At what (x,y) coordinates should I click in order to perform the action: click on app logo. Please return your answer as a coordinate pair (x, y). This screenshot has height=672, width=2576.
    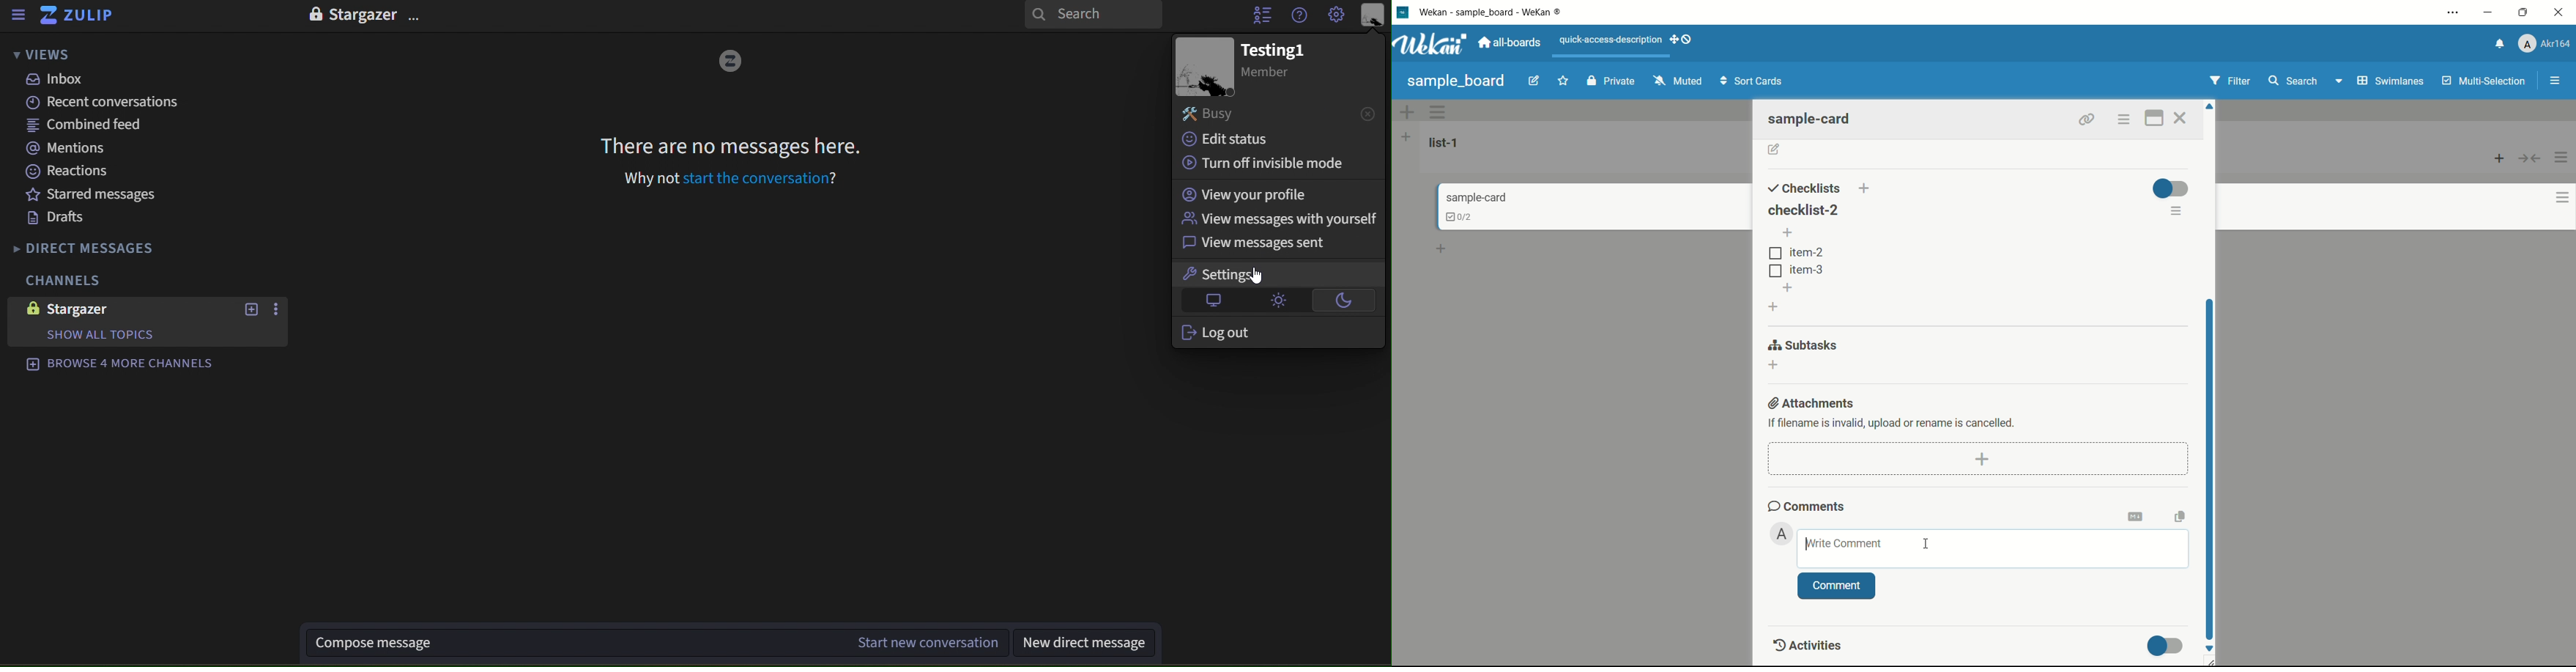
    Looking at the image, I should click on (1434, 44).